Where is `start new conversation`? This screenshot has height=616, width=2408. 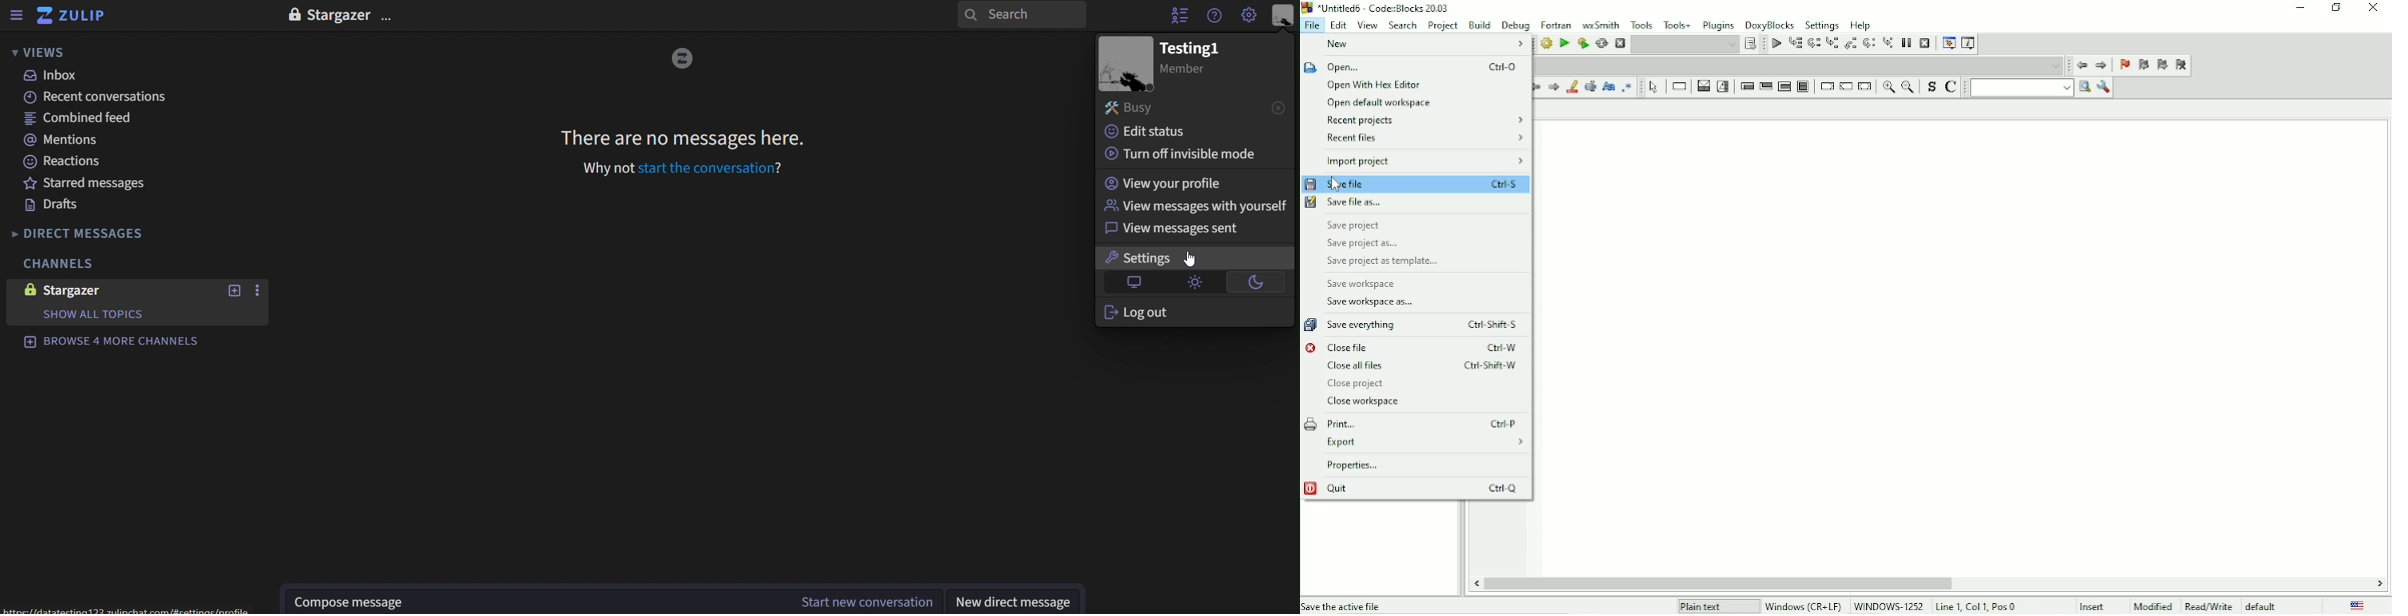 start new conversation is located at coordinates (867, 602).